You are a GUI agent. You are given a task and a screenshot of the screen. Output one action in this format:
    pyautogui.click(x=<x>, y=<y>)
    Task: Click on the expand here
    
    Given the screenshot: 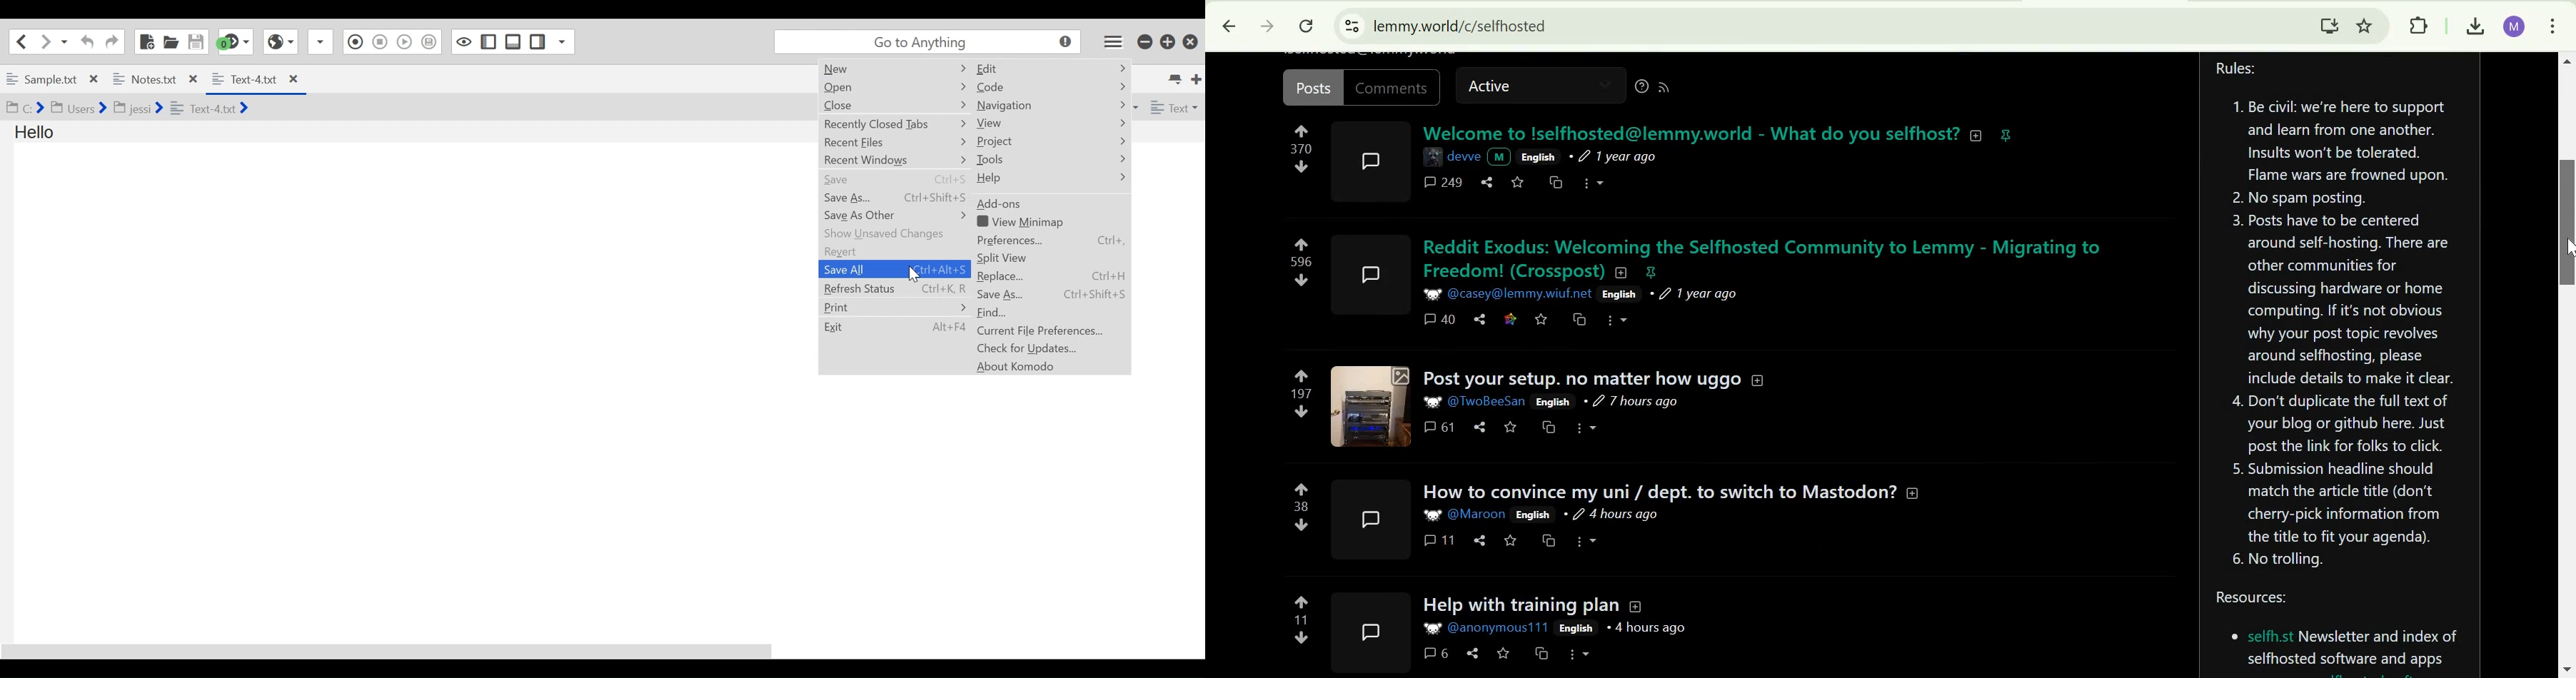 What is the action you would take?
    pyautogui.click(x=1370, y=405)
    